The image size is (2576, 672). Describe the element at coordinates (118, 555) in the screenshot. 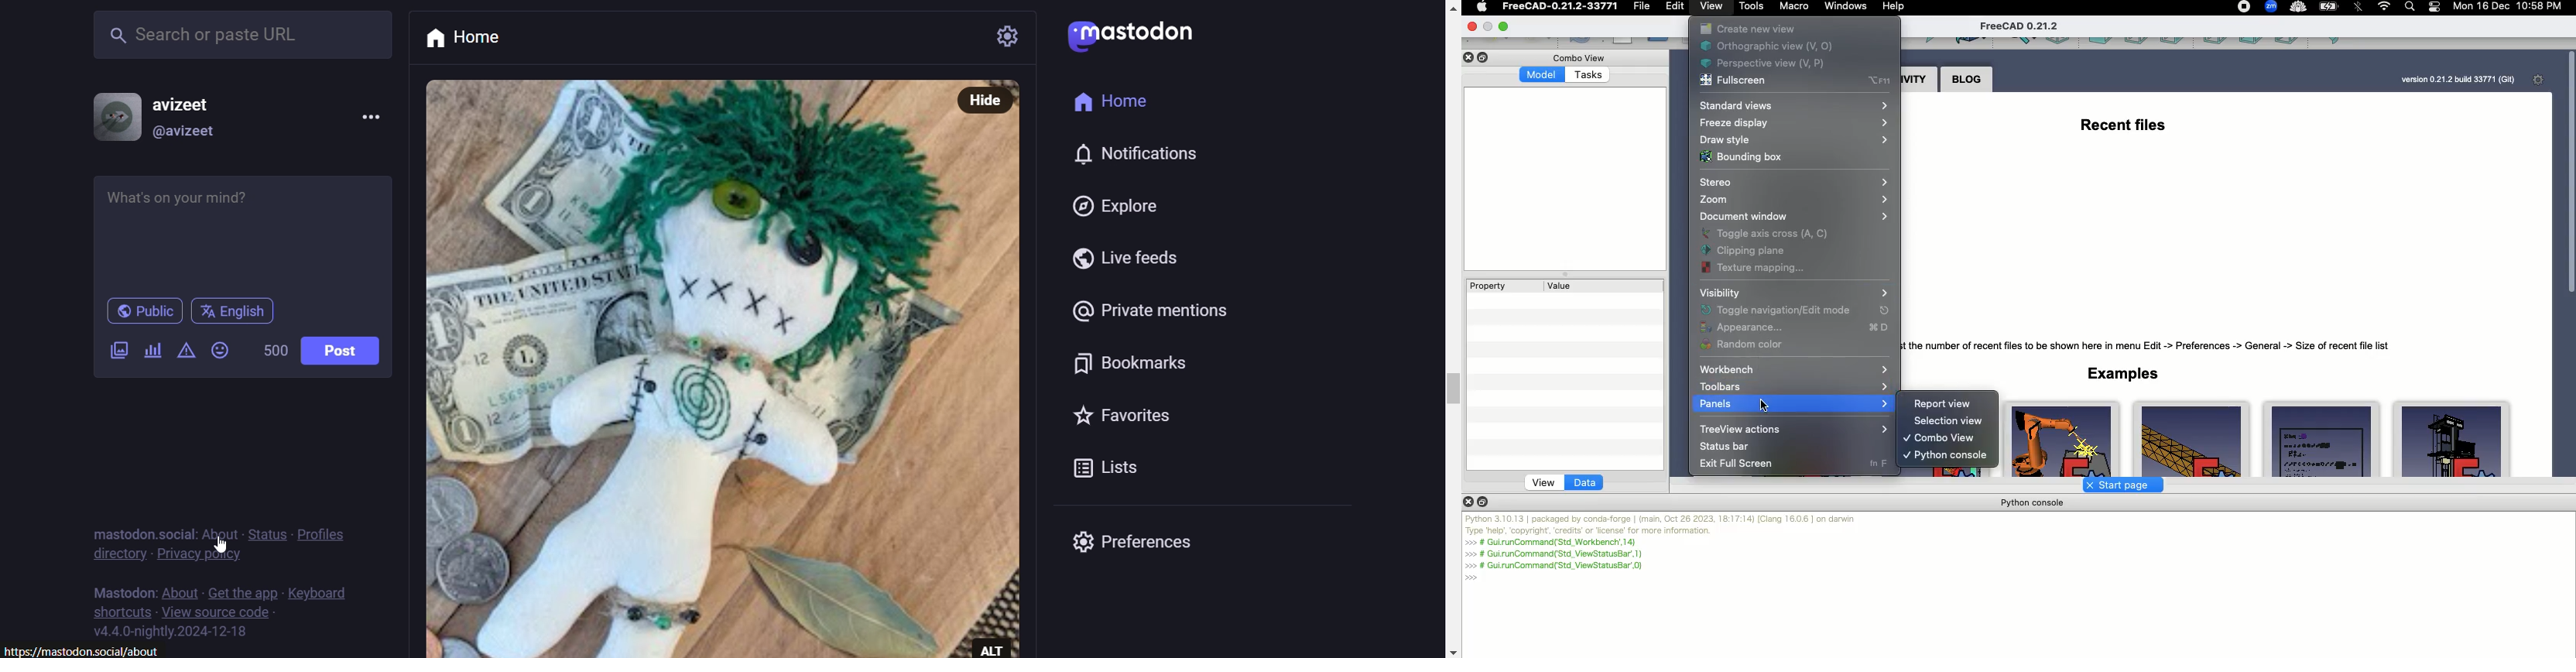

I see `directory` at that location.